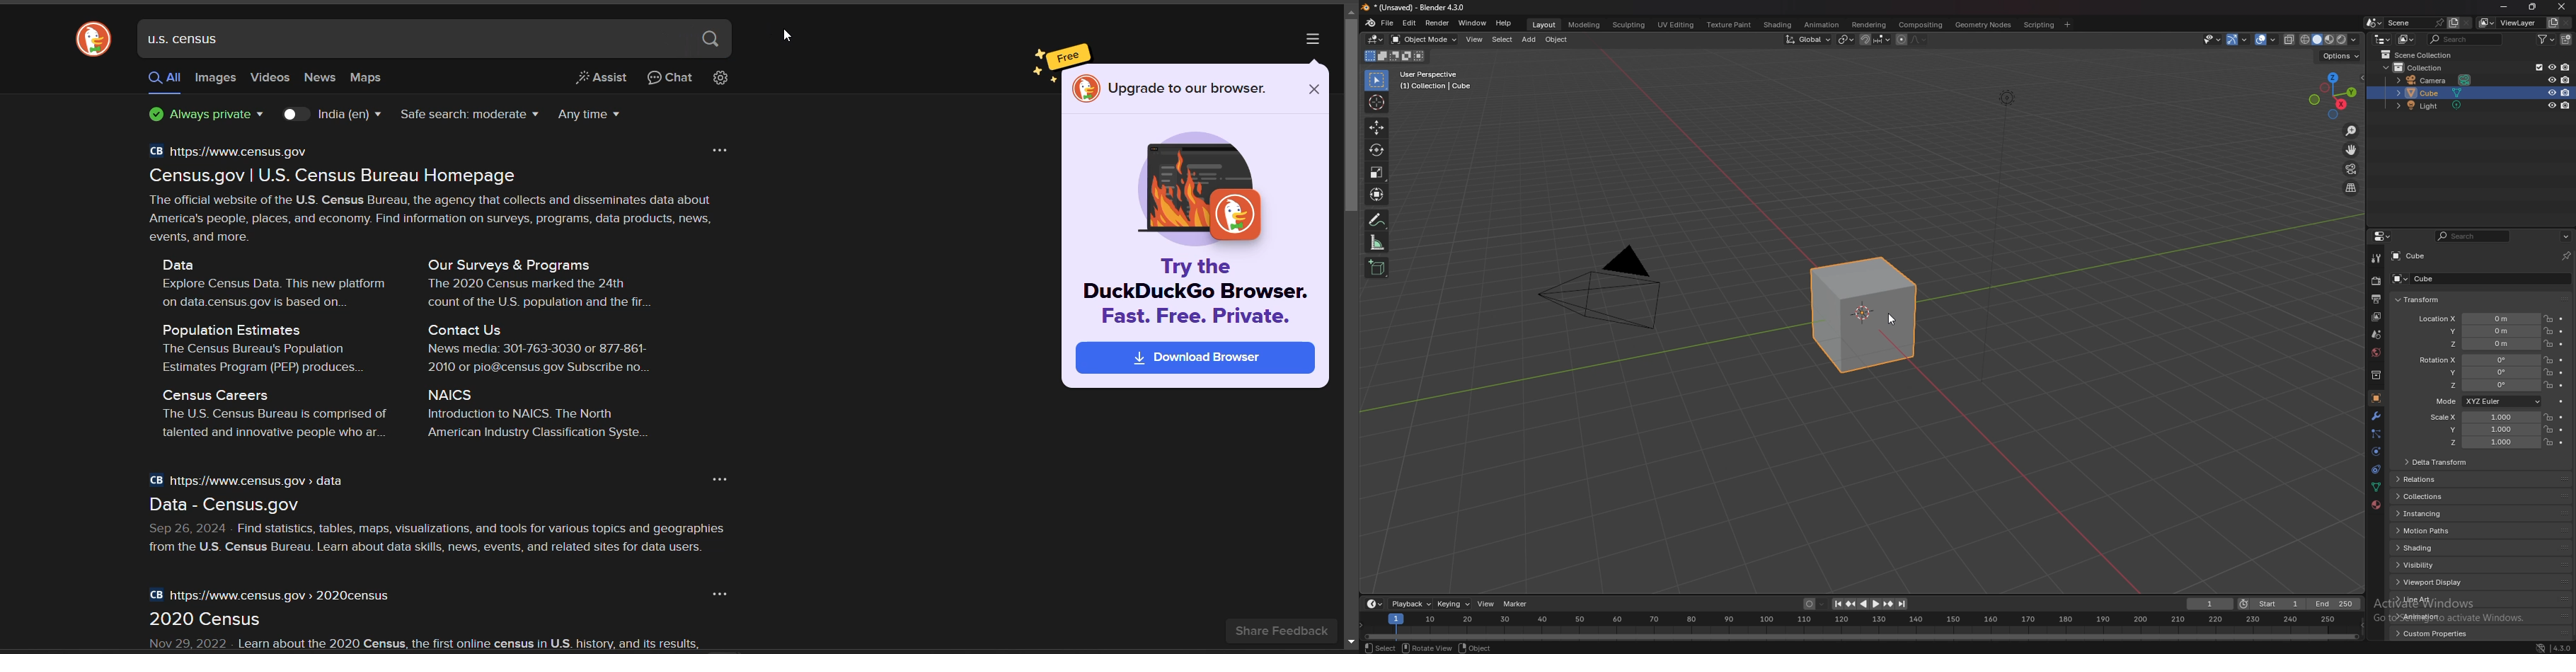 The height and width of the screenshot is (672, 2576). Describe the element at coordinates (1369, 23) in the screenshot. I see `blender` at that location.